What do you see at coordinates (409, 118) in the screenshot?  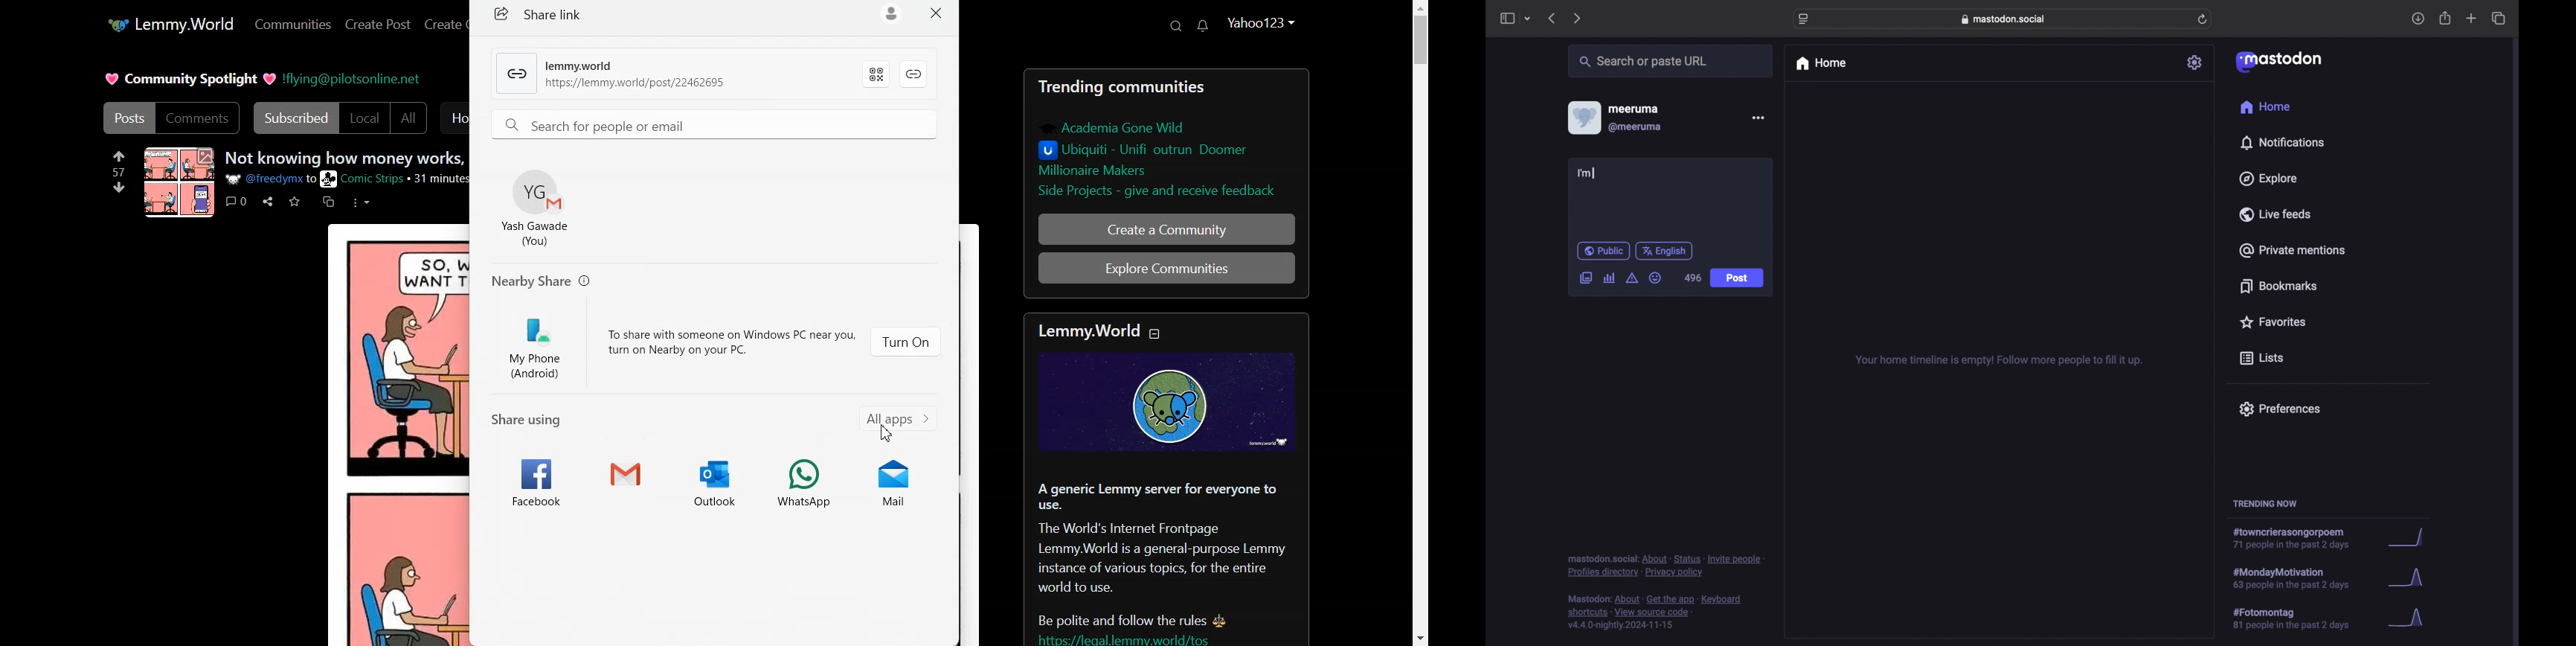 I see `All` at bounding box center [409, 118].